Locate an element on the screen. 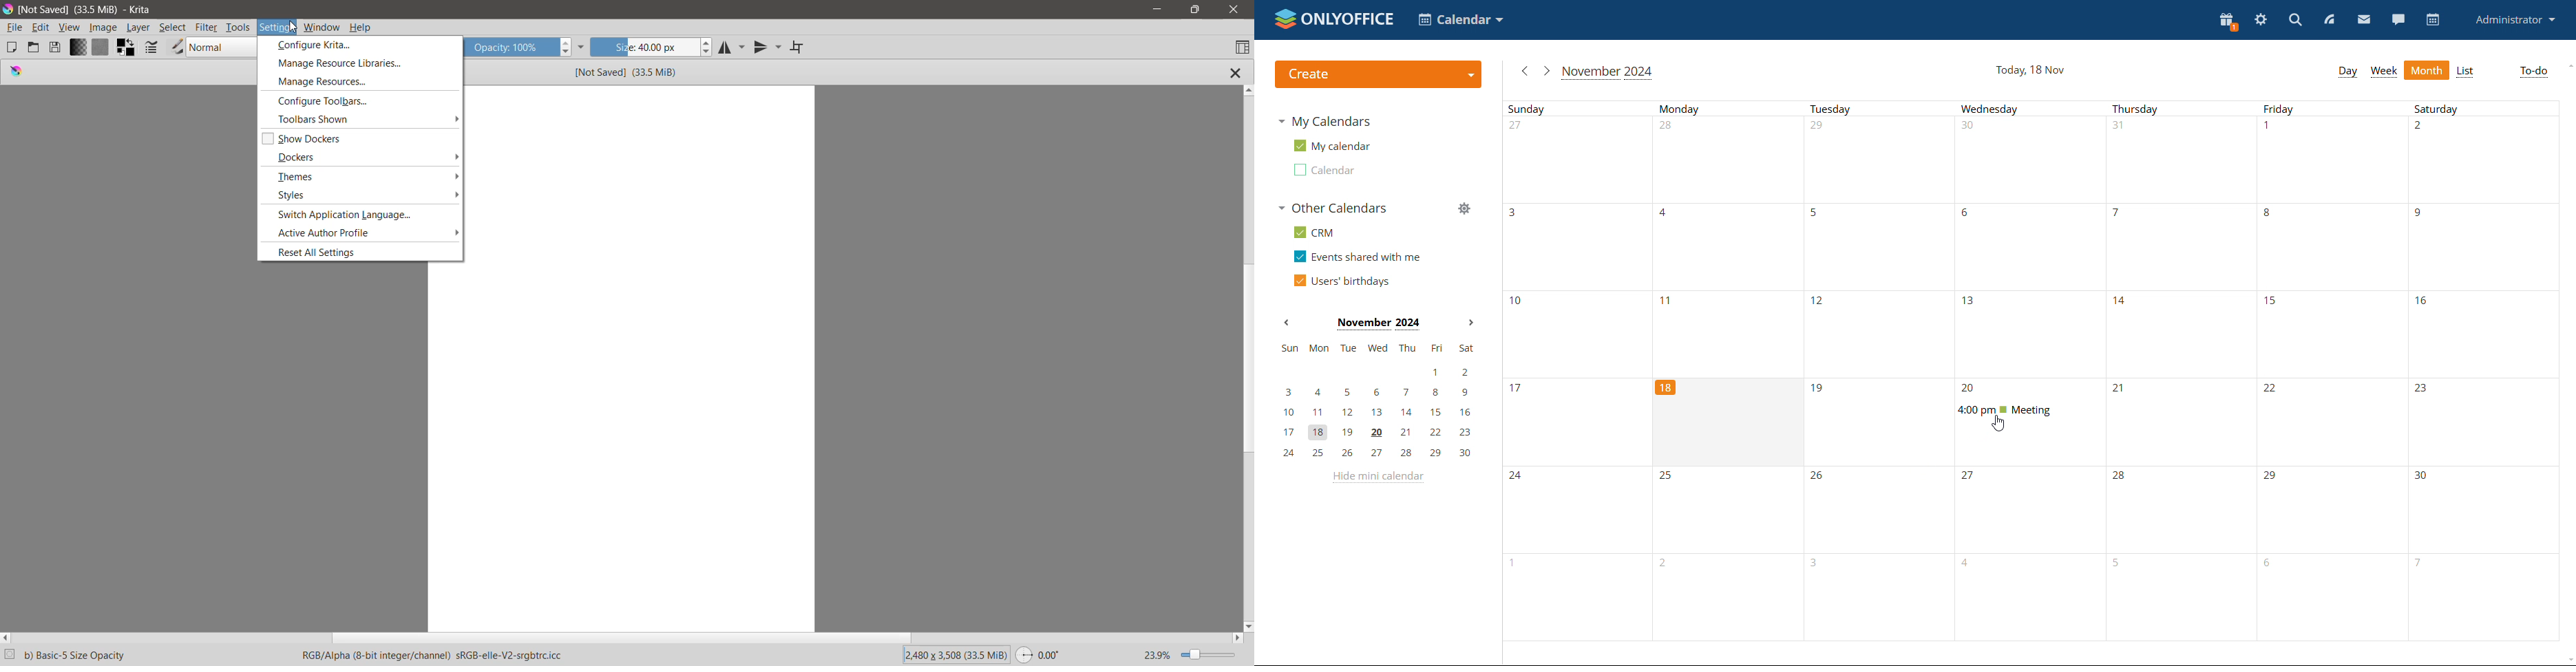  Selected Krita Brush is located at coordinates (73, 656).